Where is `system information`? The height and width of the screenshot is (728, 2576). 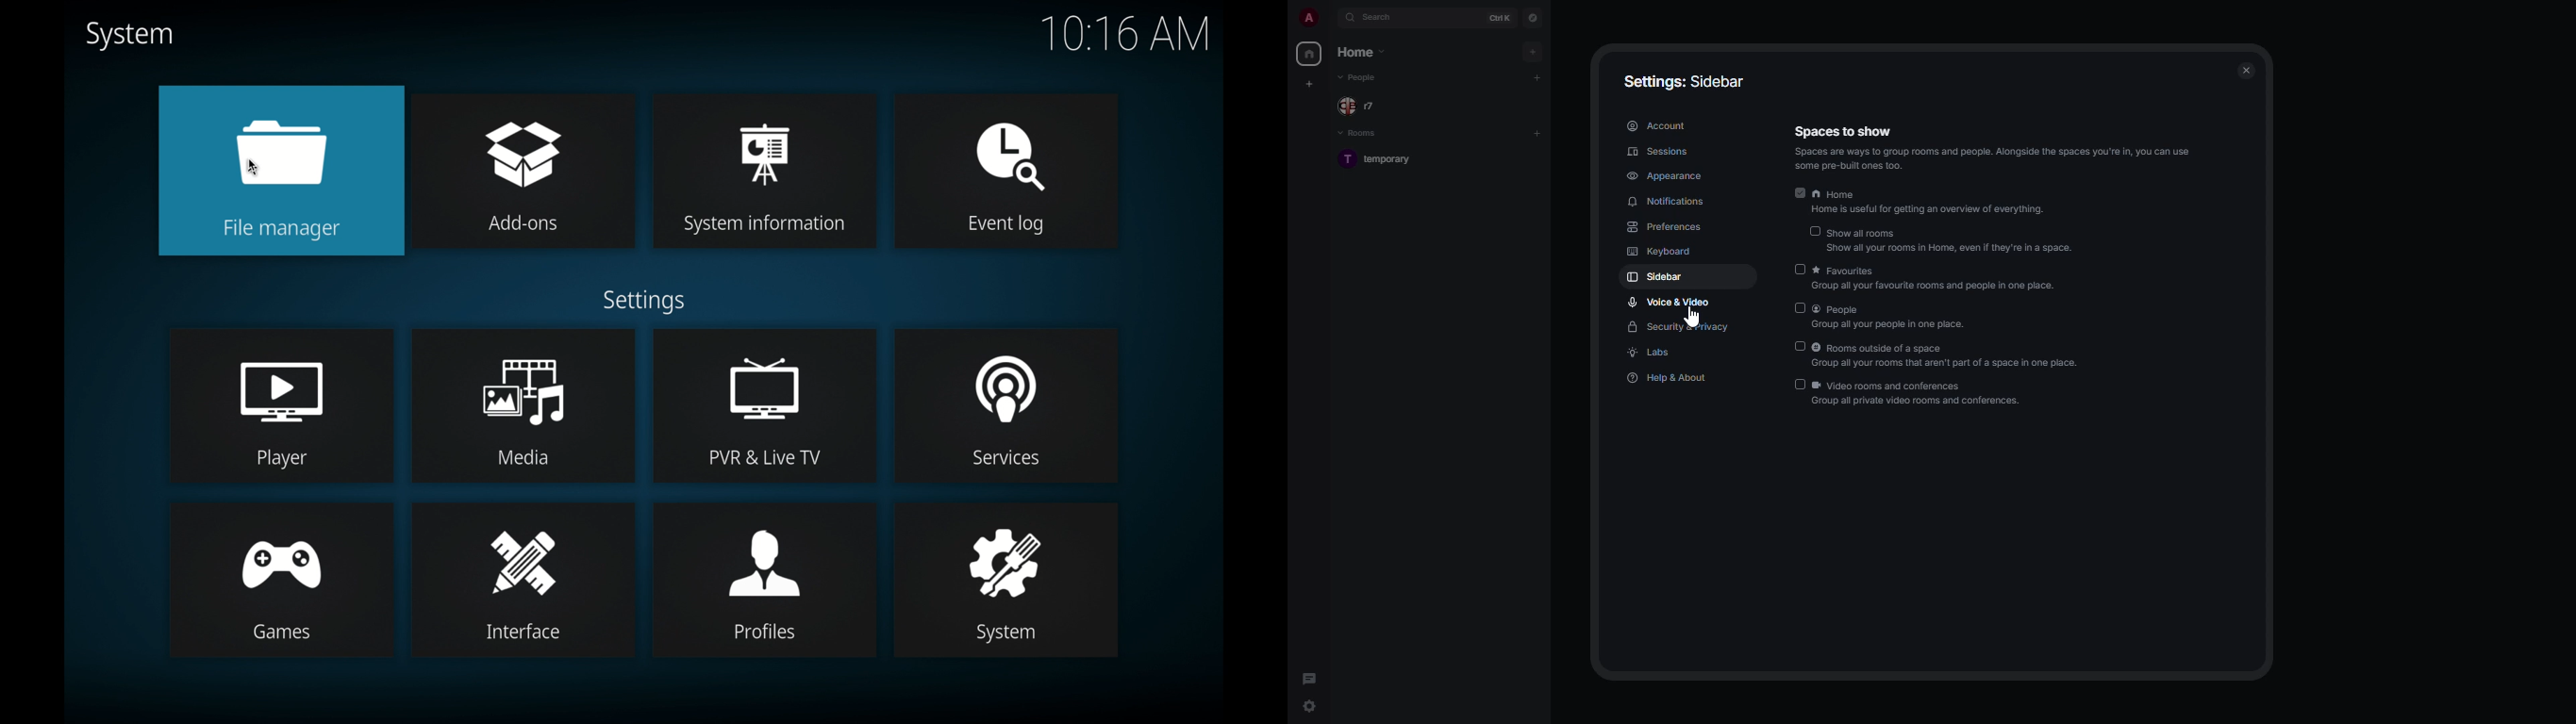
system information is located at coordinates (764, 171).